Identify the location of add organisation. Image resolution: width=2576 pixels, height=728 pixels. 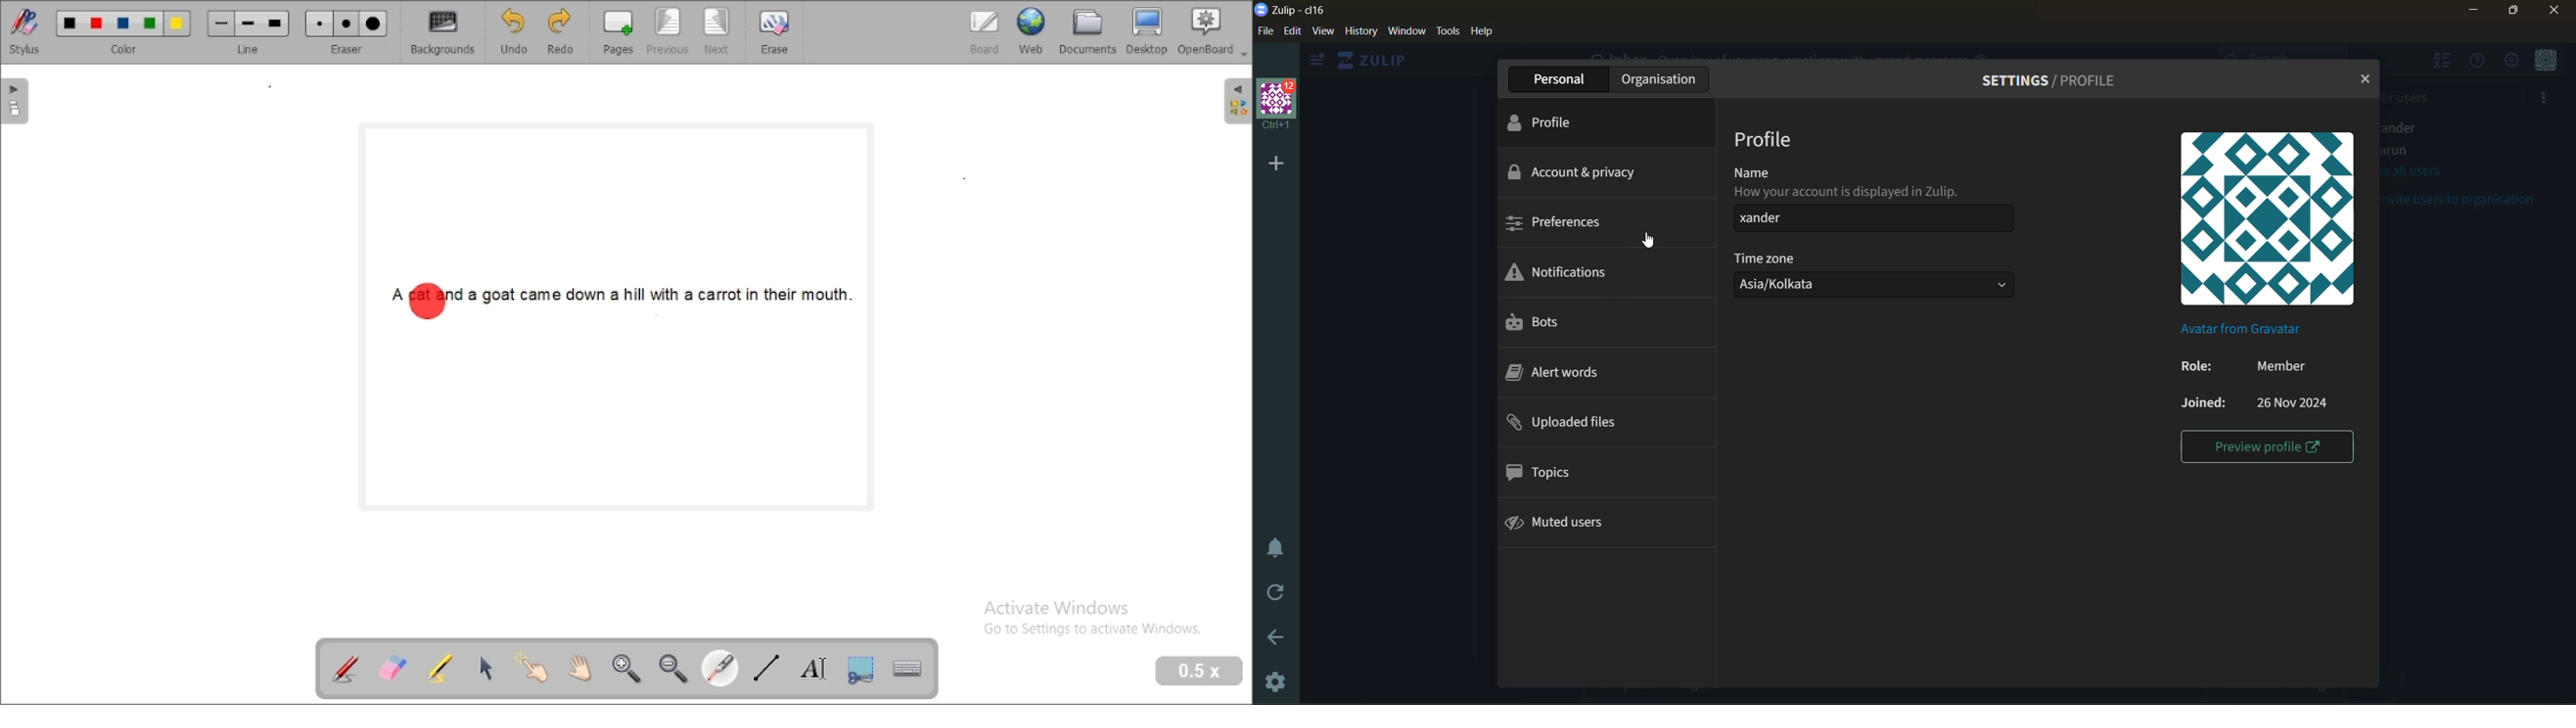
(1273, 163).